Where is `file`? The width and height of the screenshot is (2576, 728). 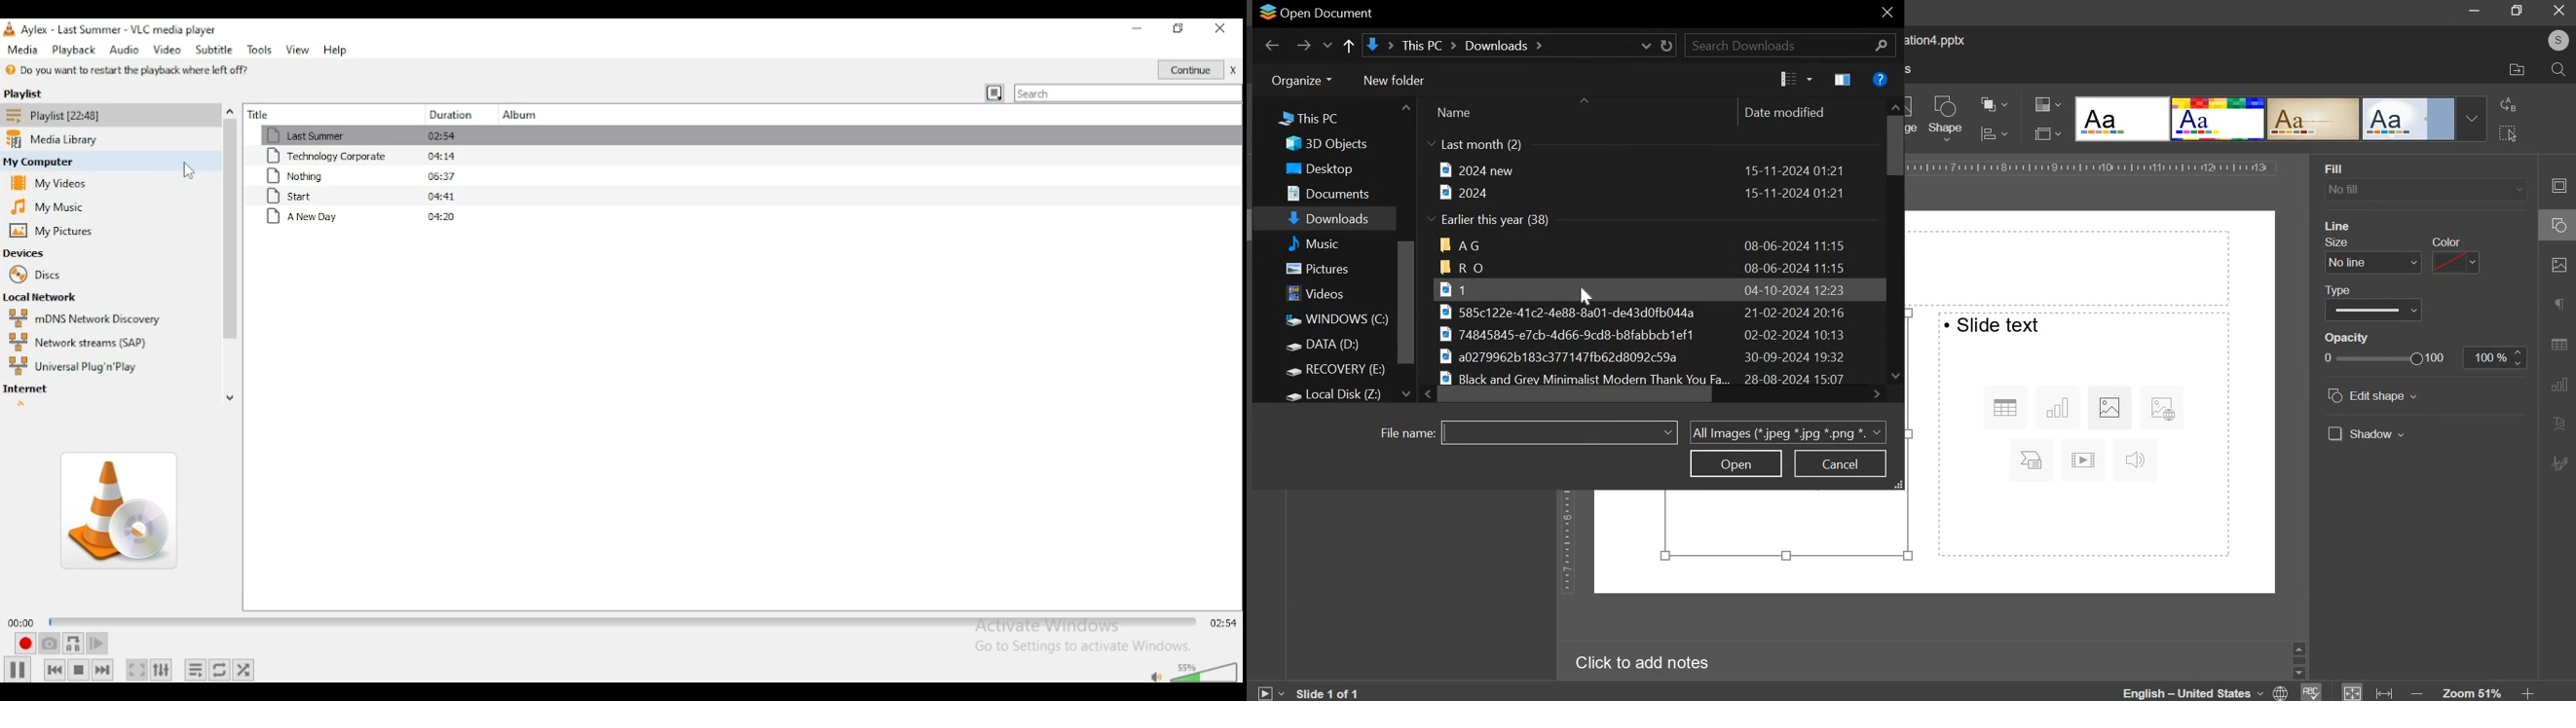
file is located at coordinates (1642, 193).